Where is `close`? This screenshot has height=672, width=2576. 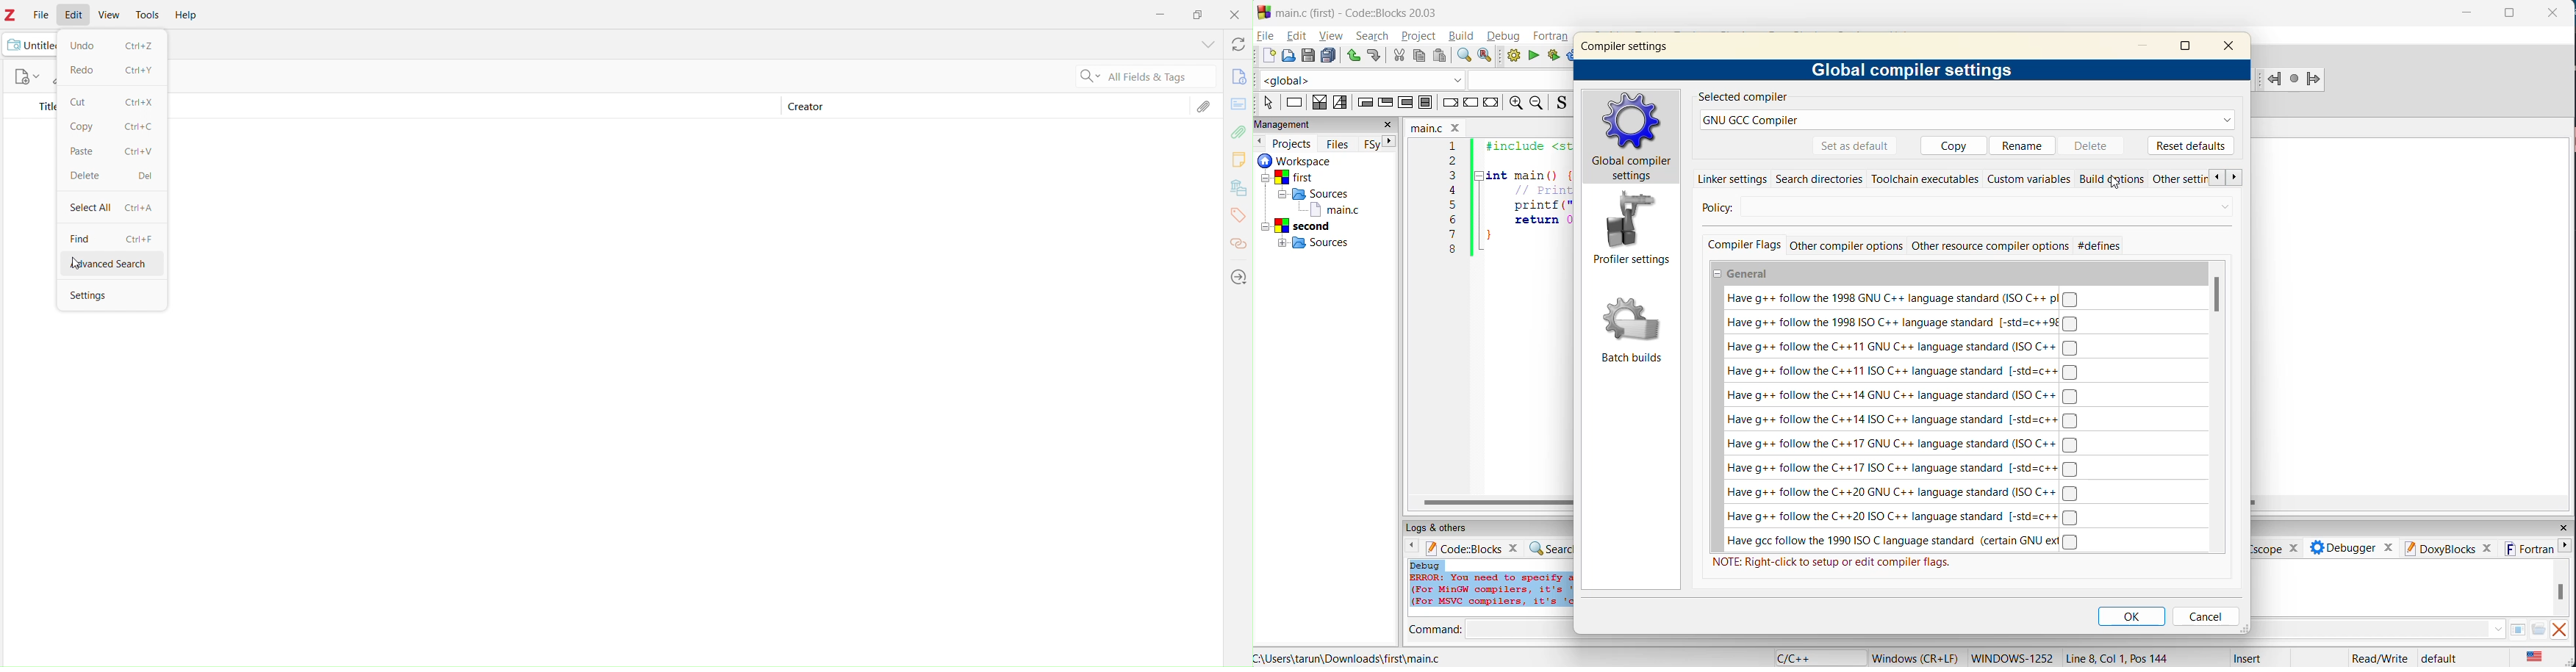 close is located at coordinates (1388, 126).